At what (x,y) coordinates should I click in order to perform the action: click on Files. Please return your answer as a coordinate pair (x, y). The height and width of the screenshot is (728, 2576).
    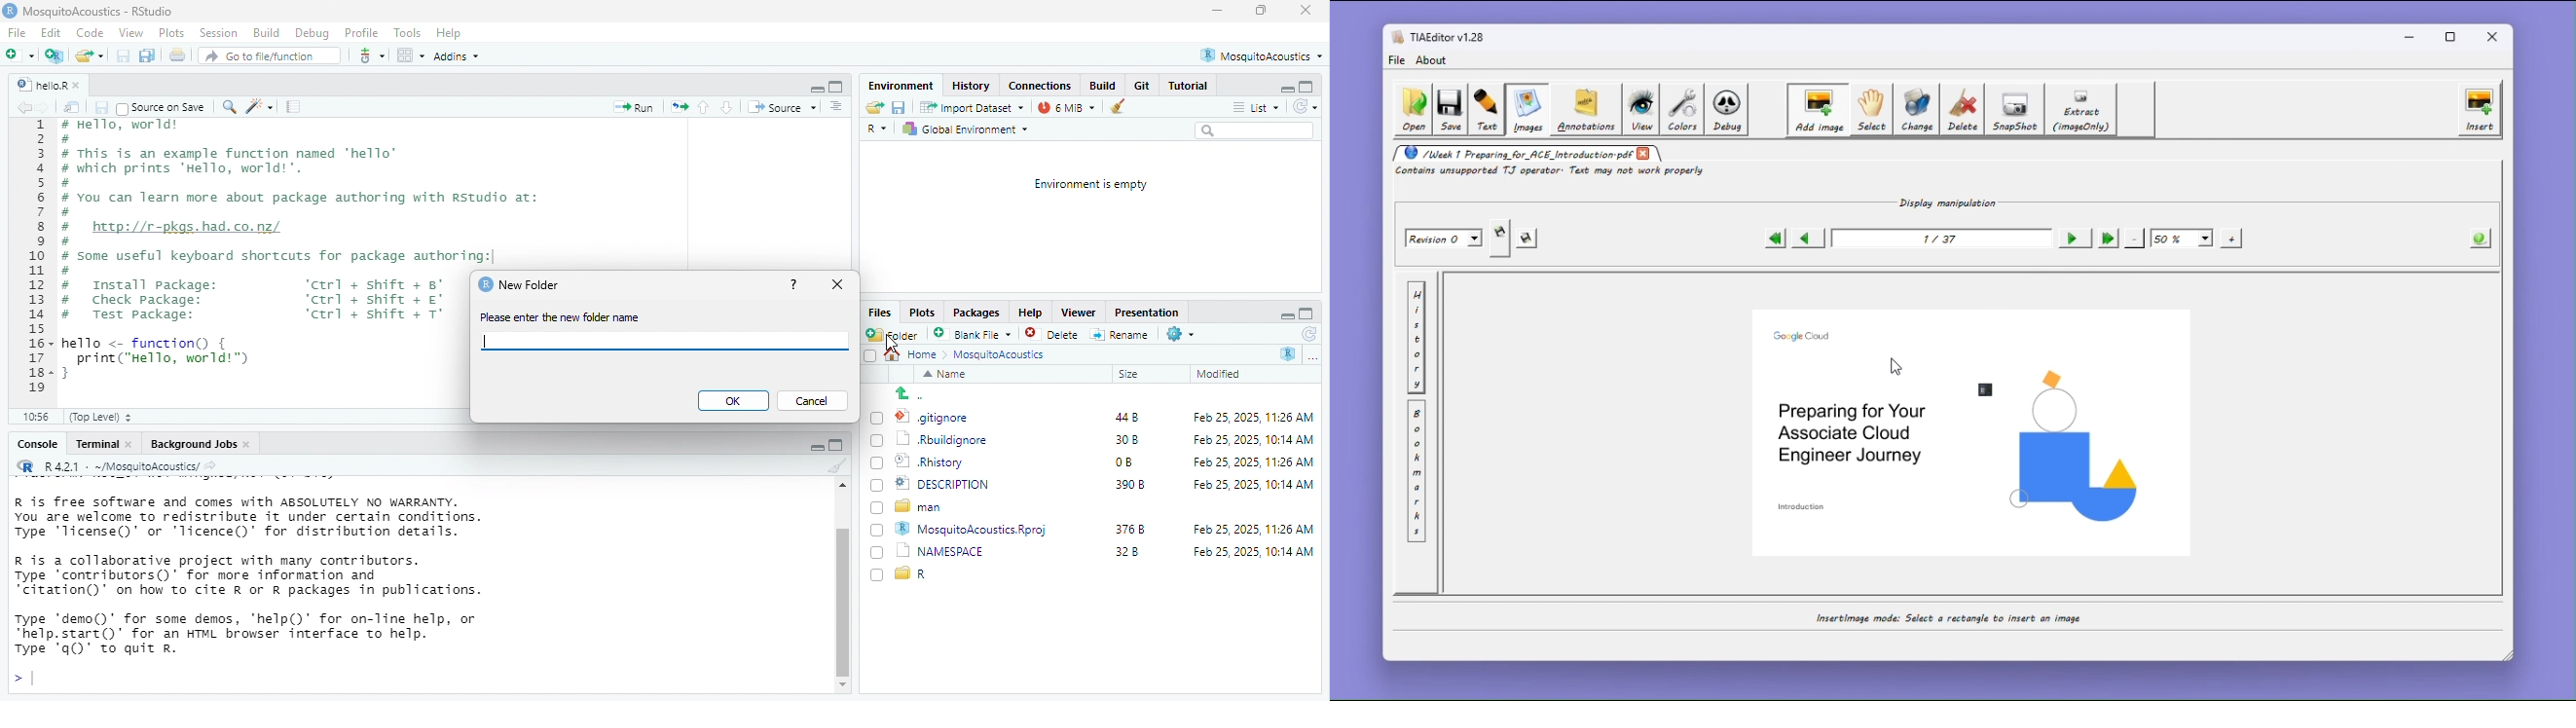
    Looking at the image, I should click on (878, 312).